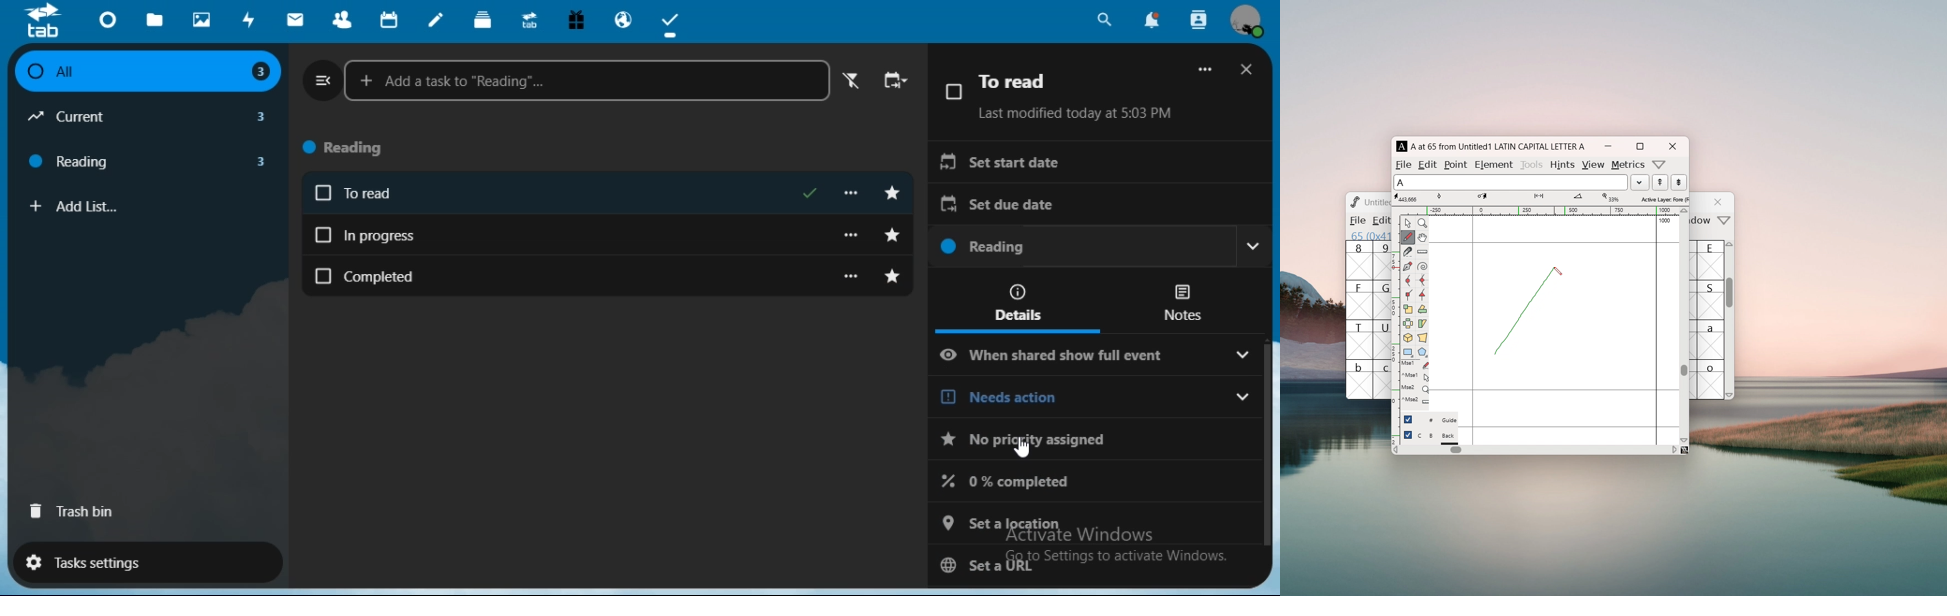 The width and height of the screenshot is (1960, 616). Describe the element at coordinates (1086, 563) in the screenshot. I see `Set a URL` at that location.